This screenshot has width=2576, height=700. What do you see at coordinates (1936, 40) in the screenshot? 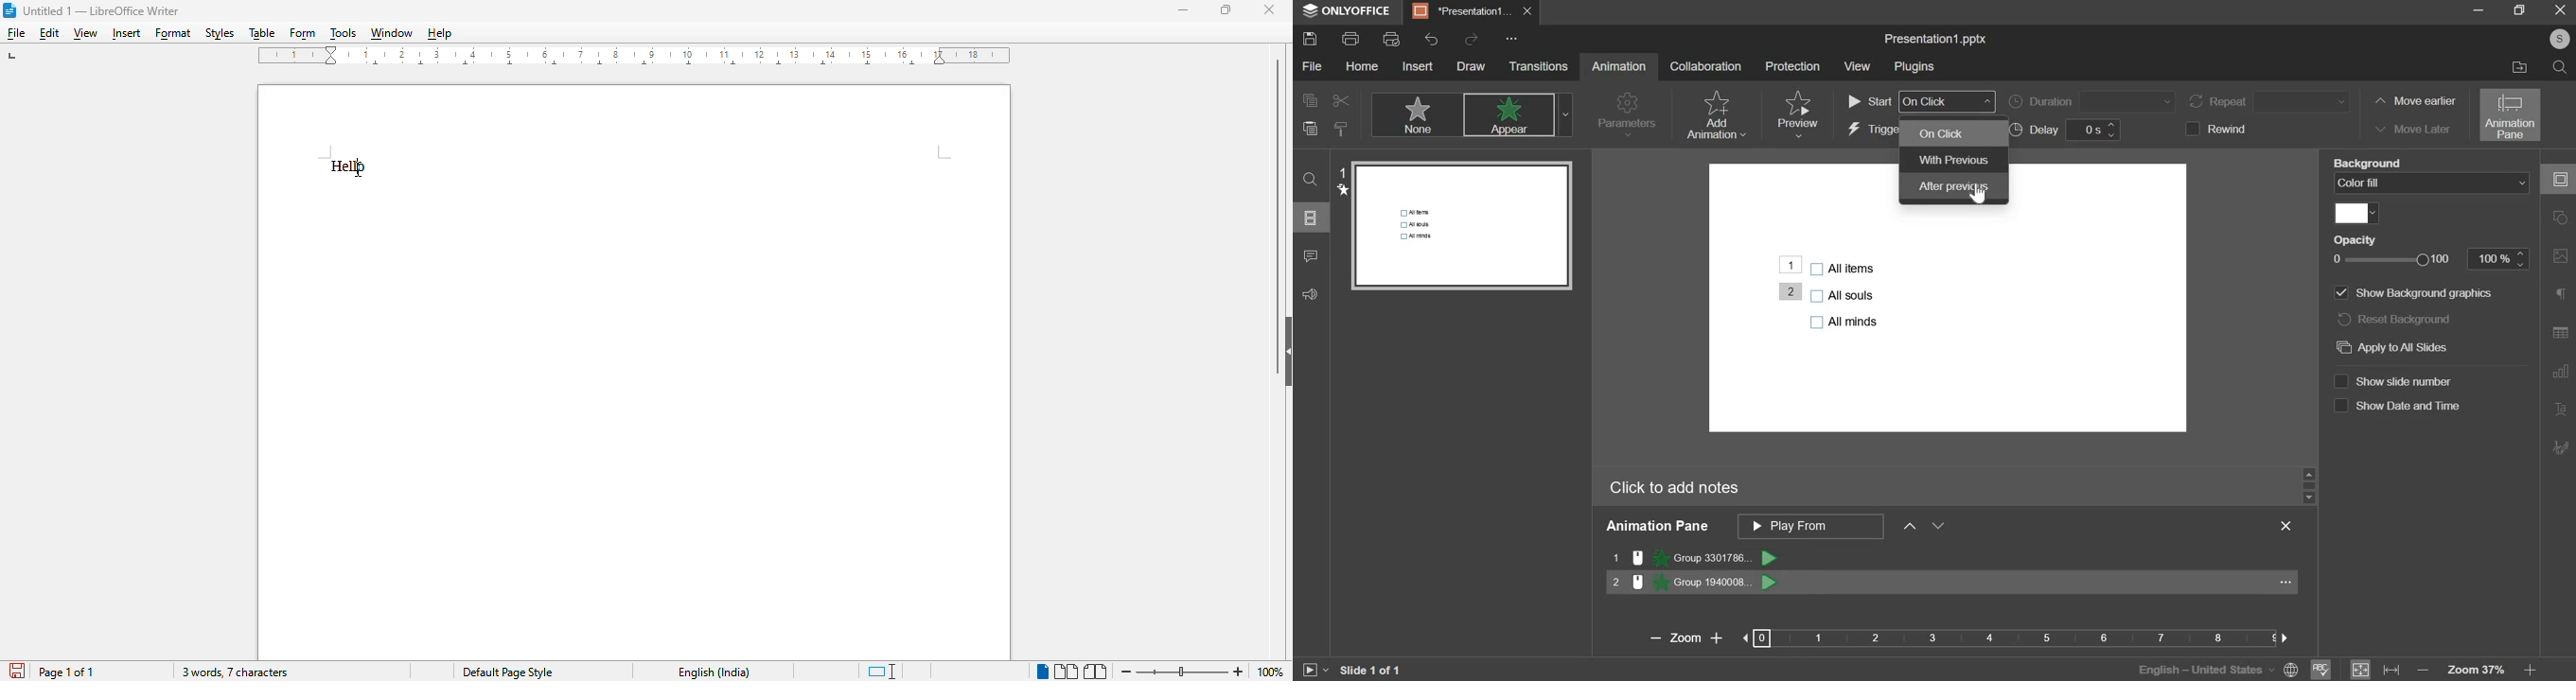
I see `file name` at bounding box center [1936, 40].